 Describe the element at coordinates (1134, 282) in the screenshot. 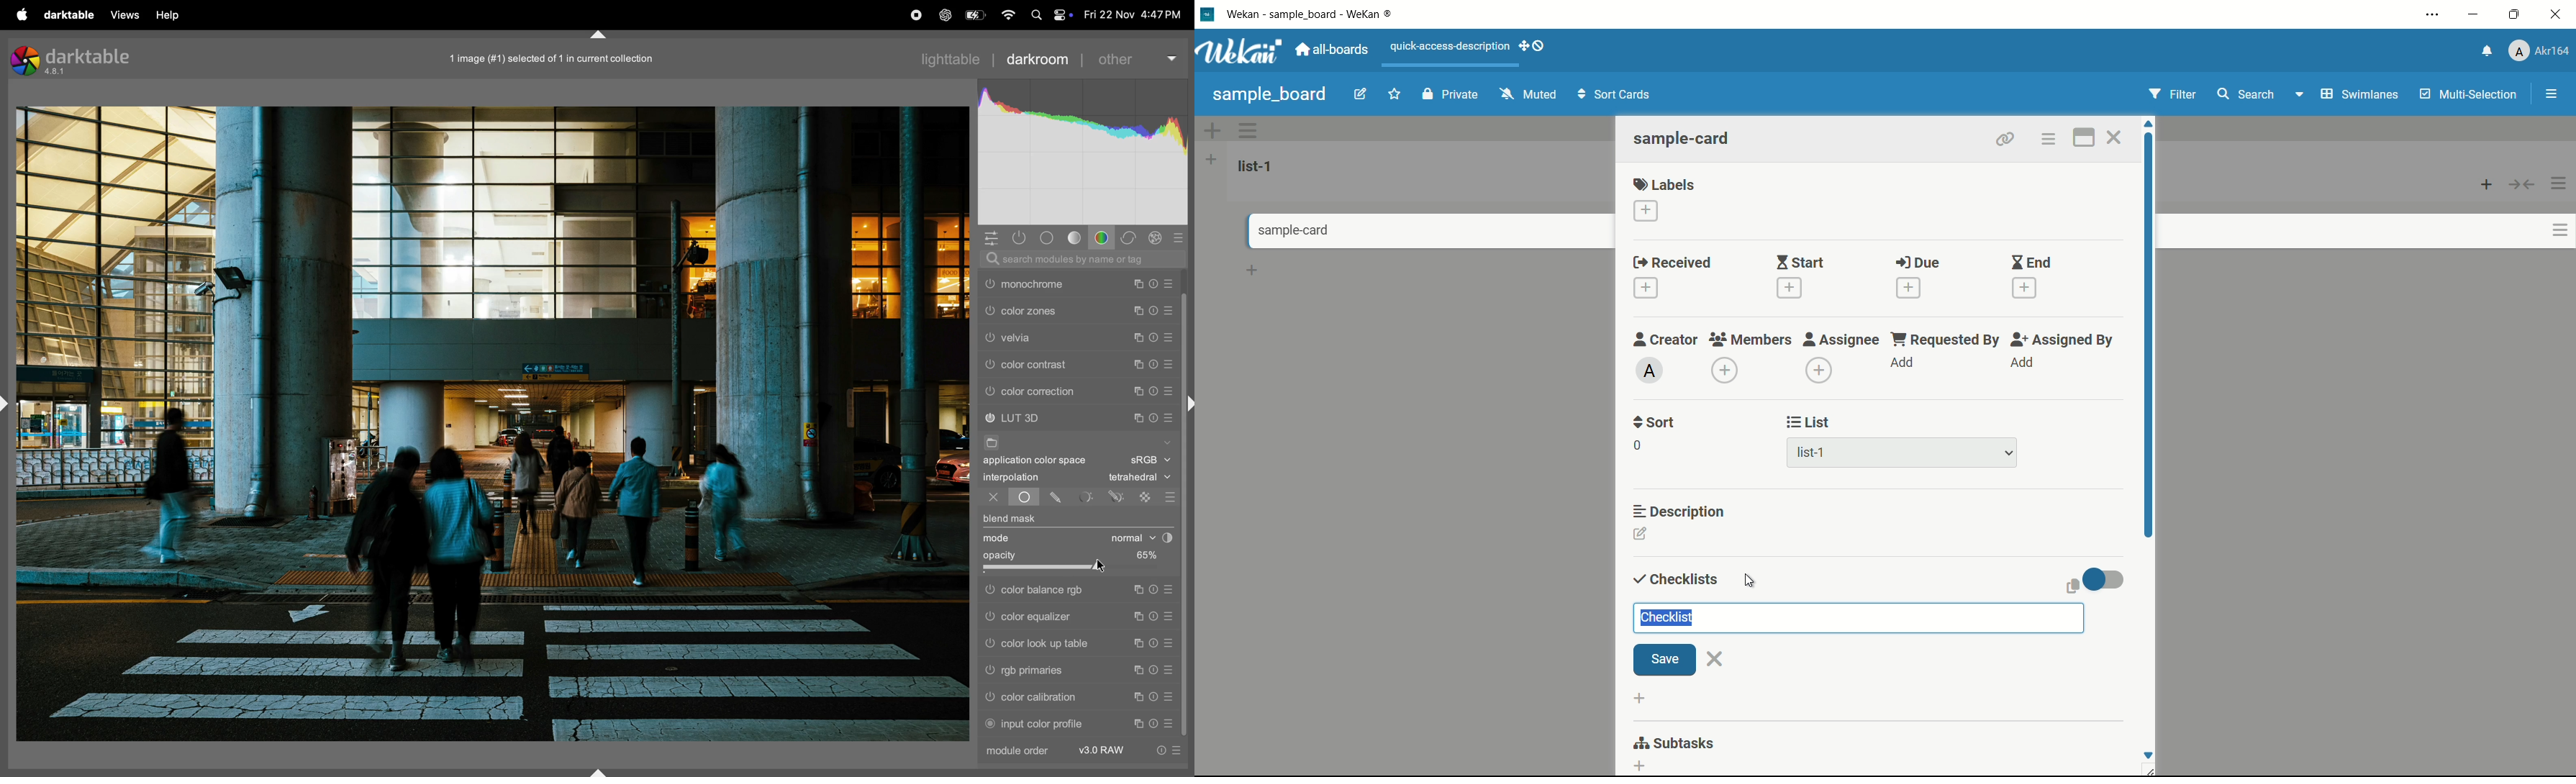

I see `multiple intance actions` at that location.